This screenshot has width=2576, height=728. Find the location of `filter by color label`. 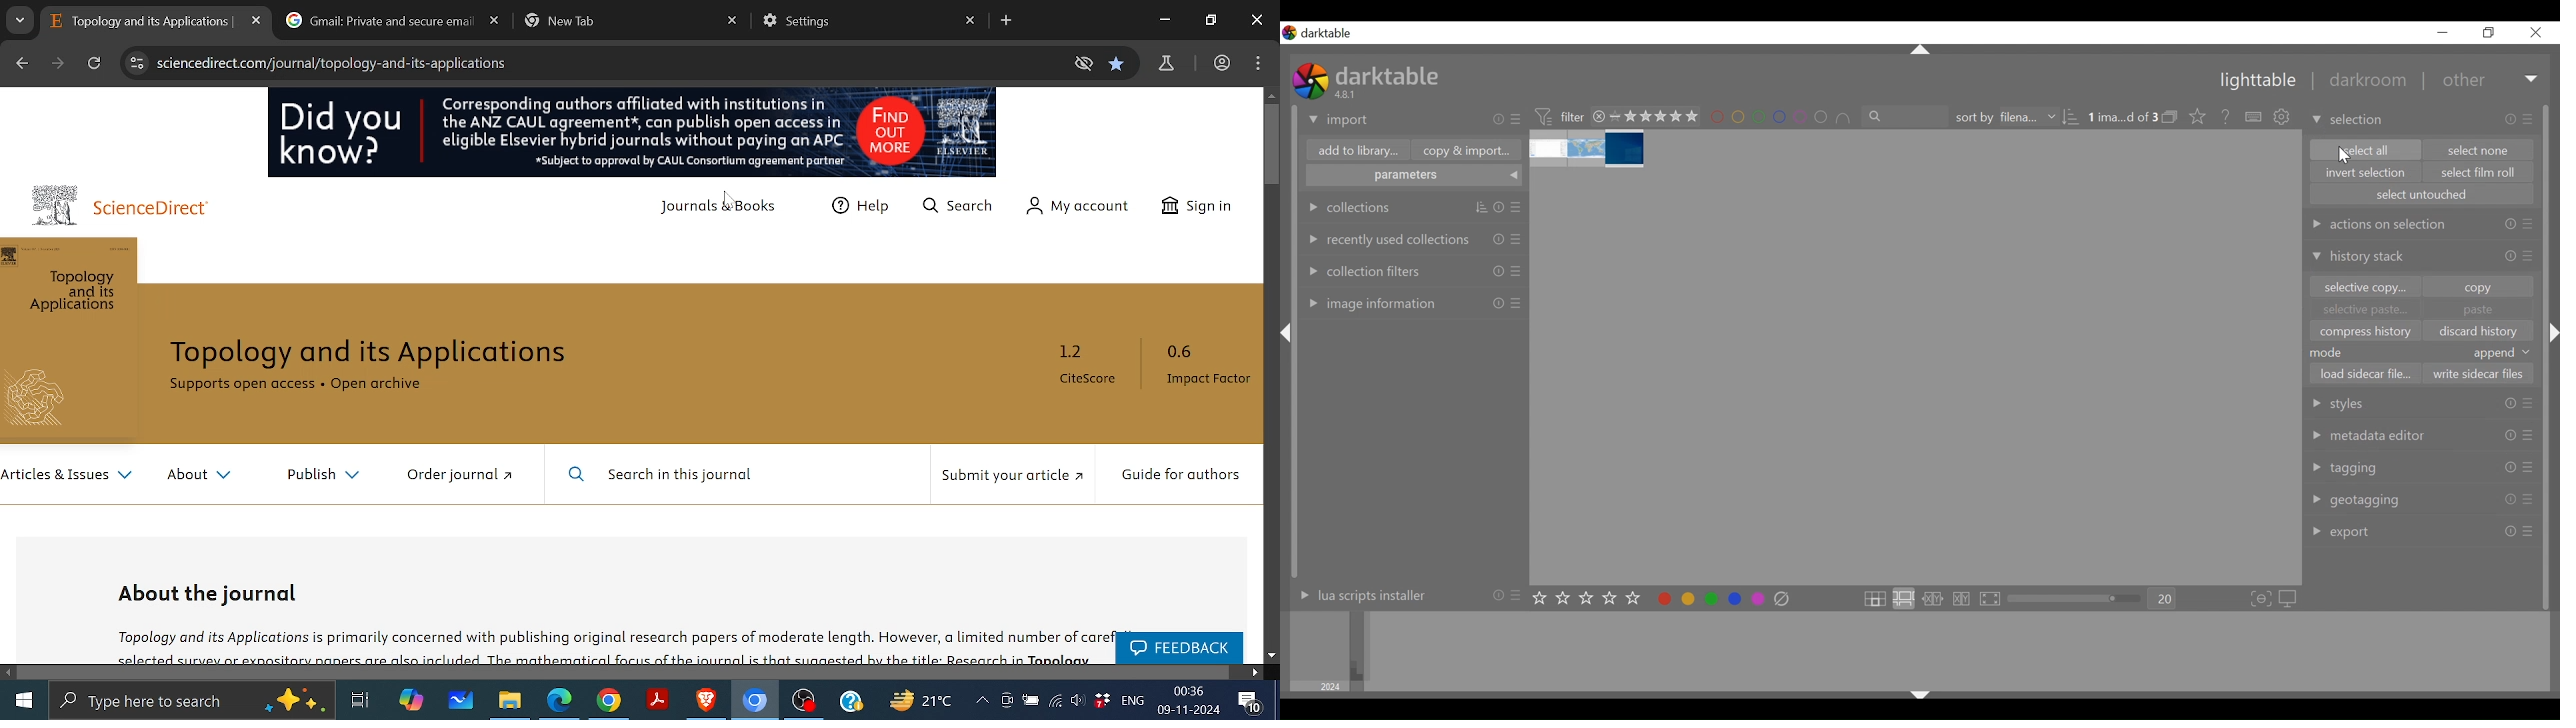

filter by color label is located at coordinates (1781, 118).